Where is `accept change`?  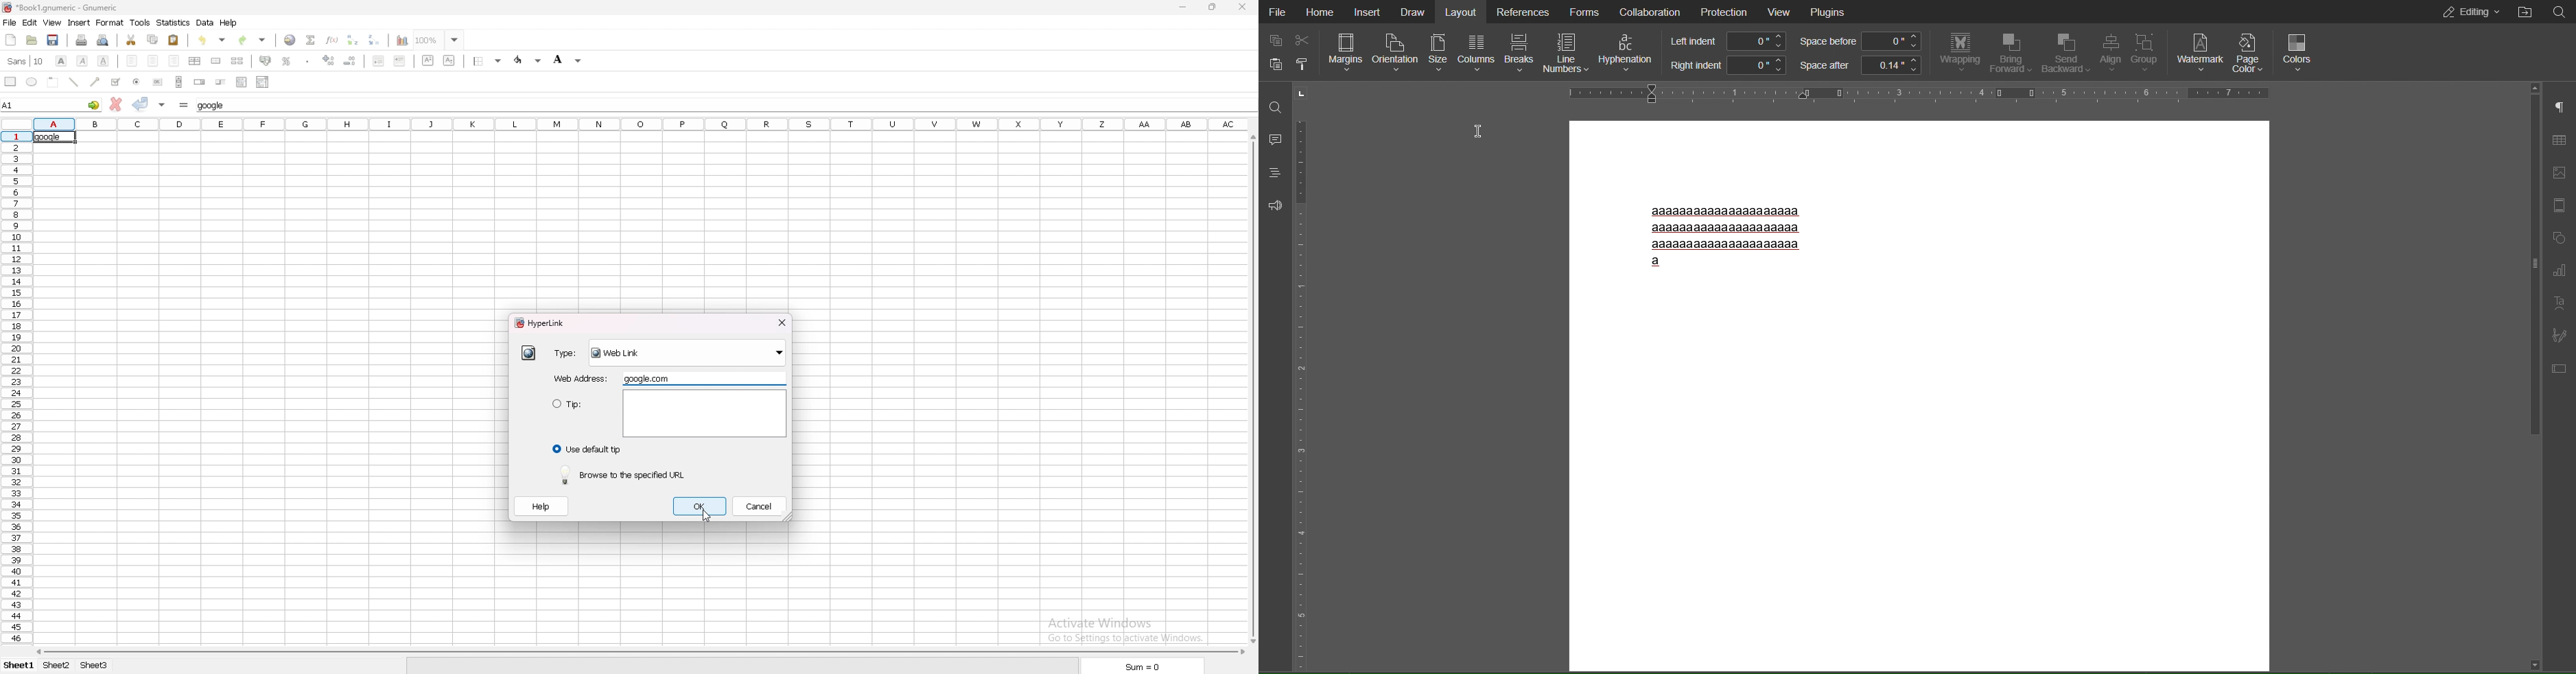
accept change is located at coordinates (141, 104).